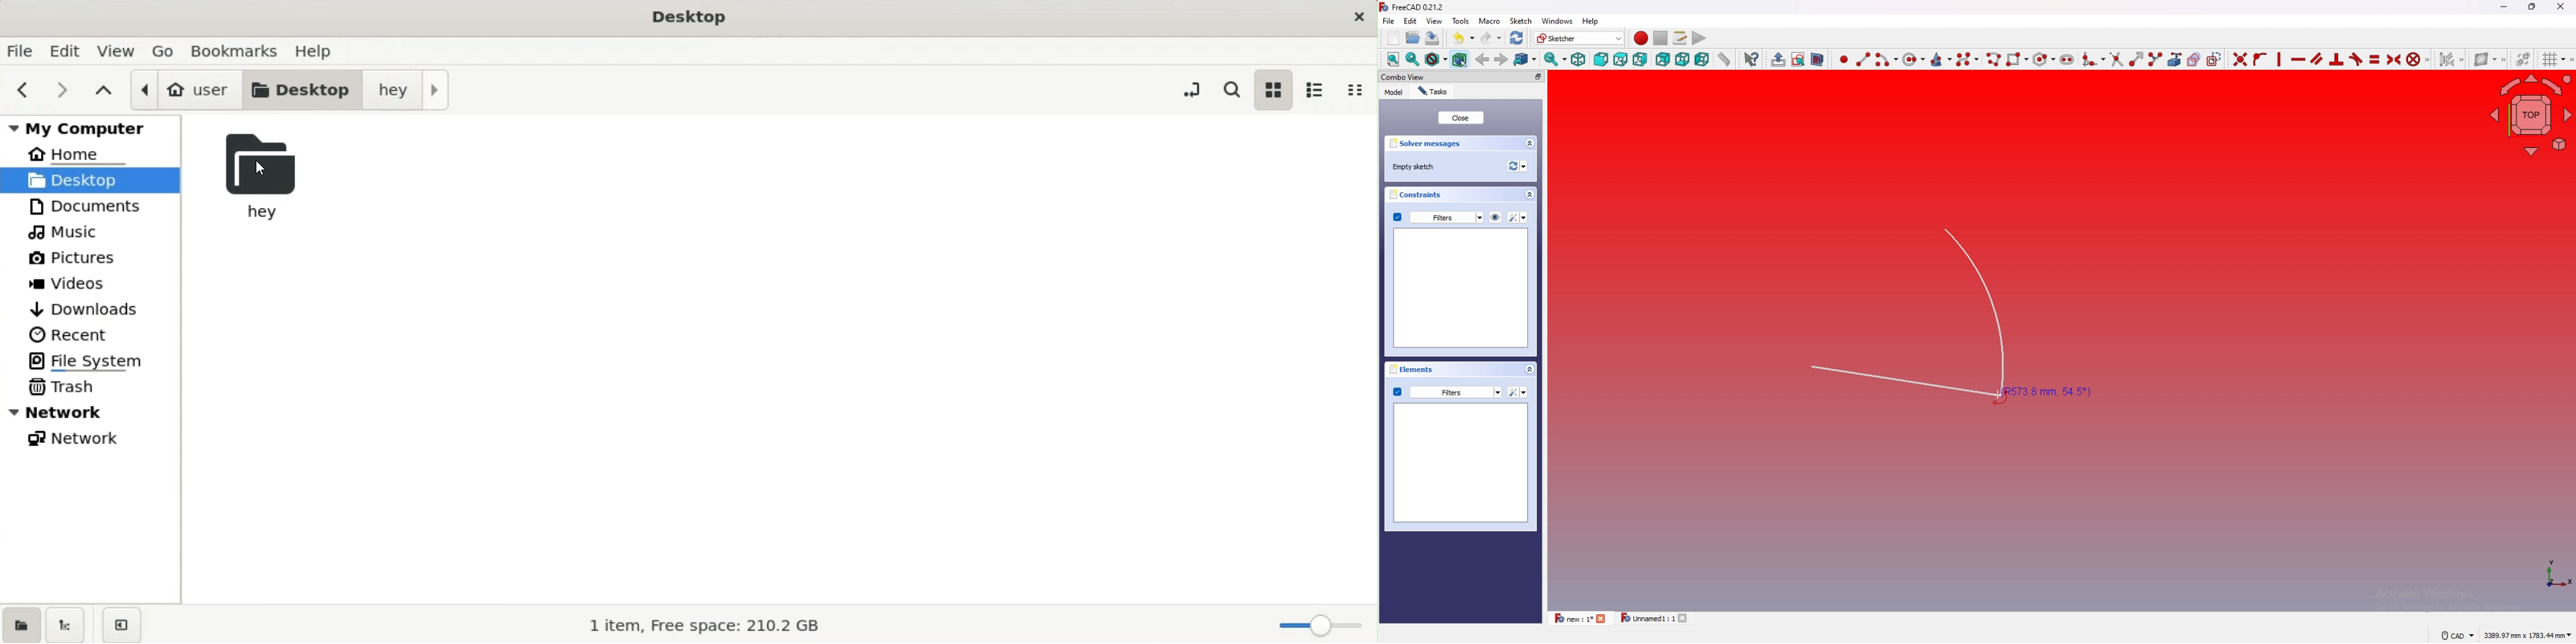 Image resolution: width=2576 pixels, height=644 pixels. I want to click on create b spline, so click(1968, 59).